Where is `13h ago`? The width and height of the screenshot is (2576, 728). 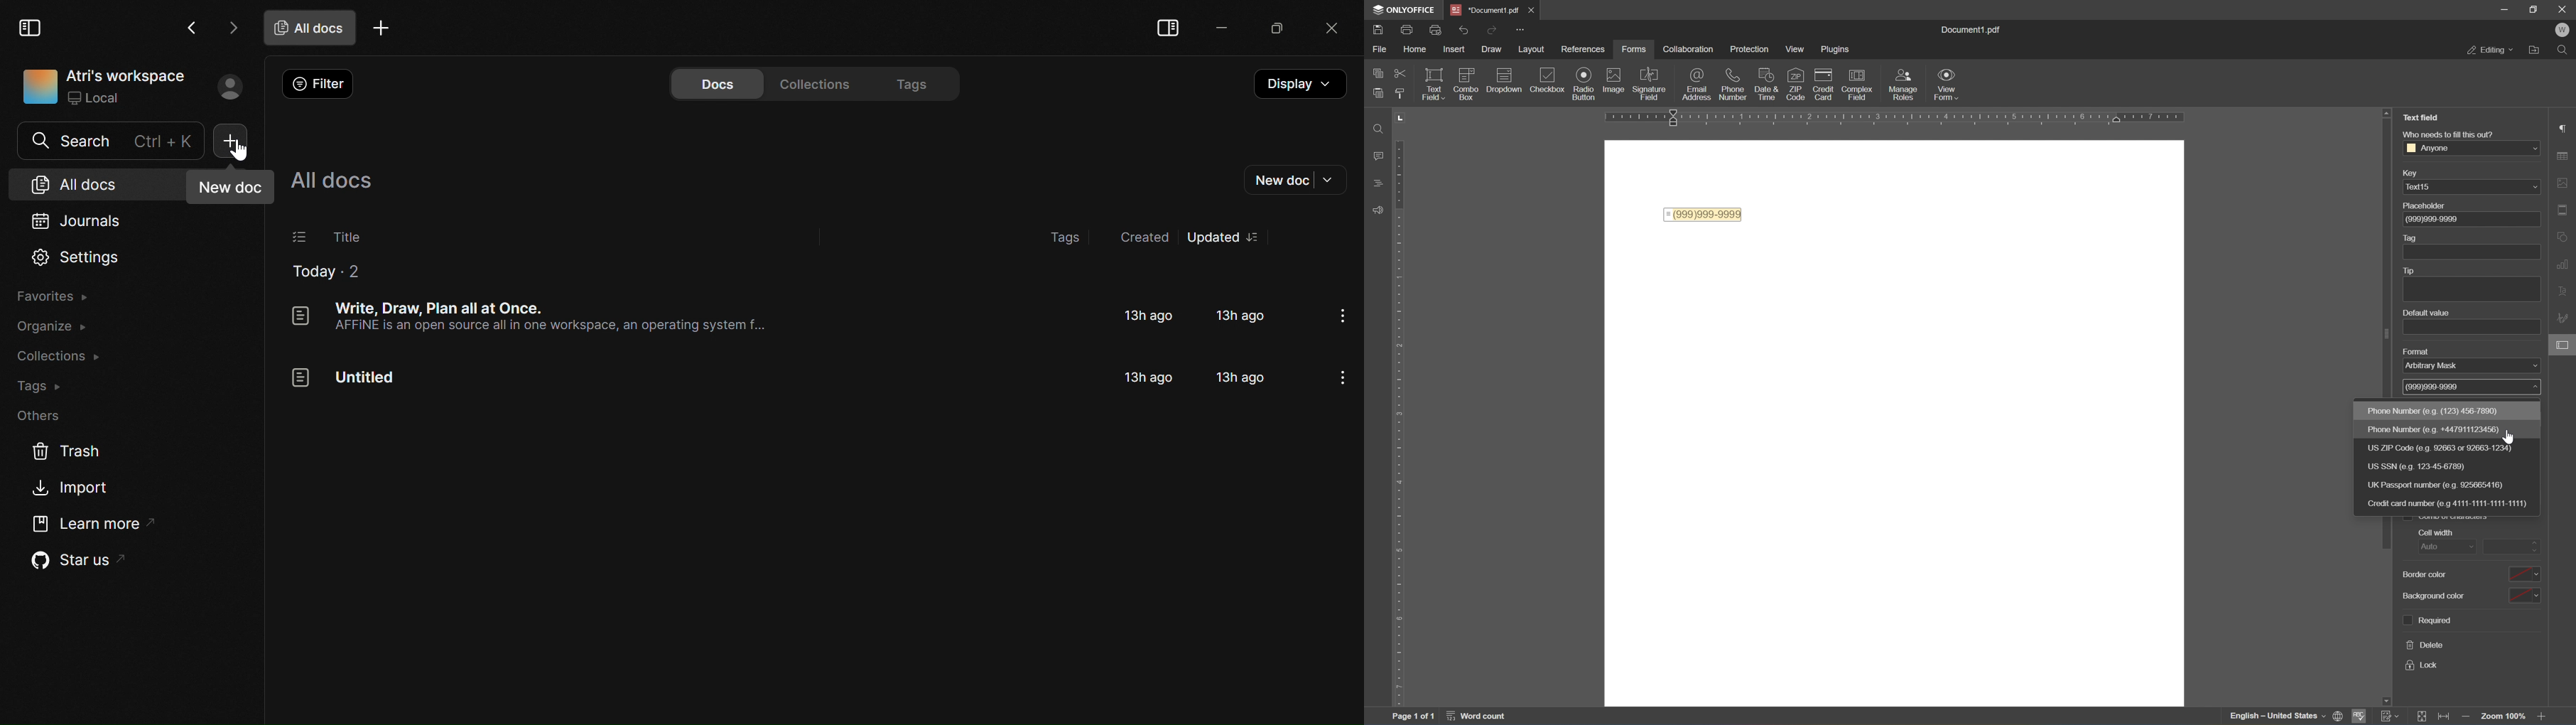 13h ago is located at coordinates (1148, 316).